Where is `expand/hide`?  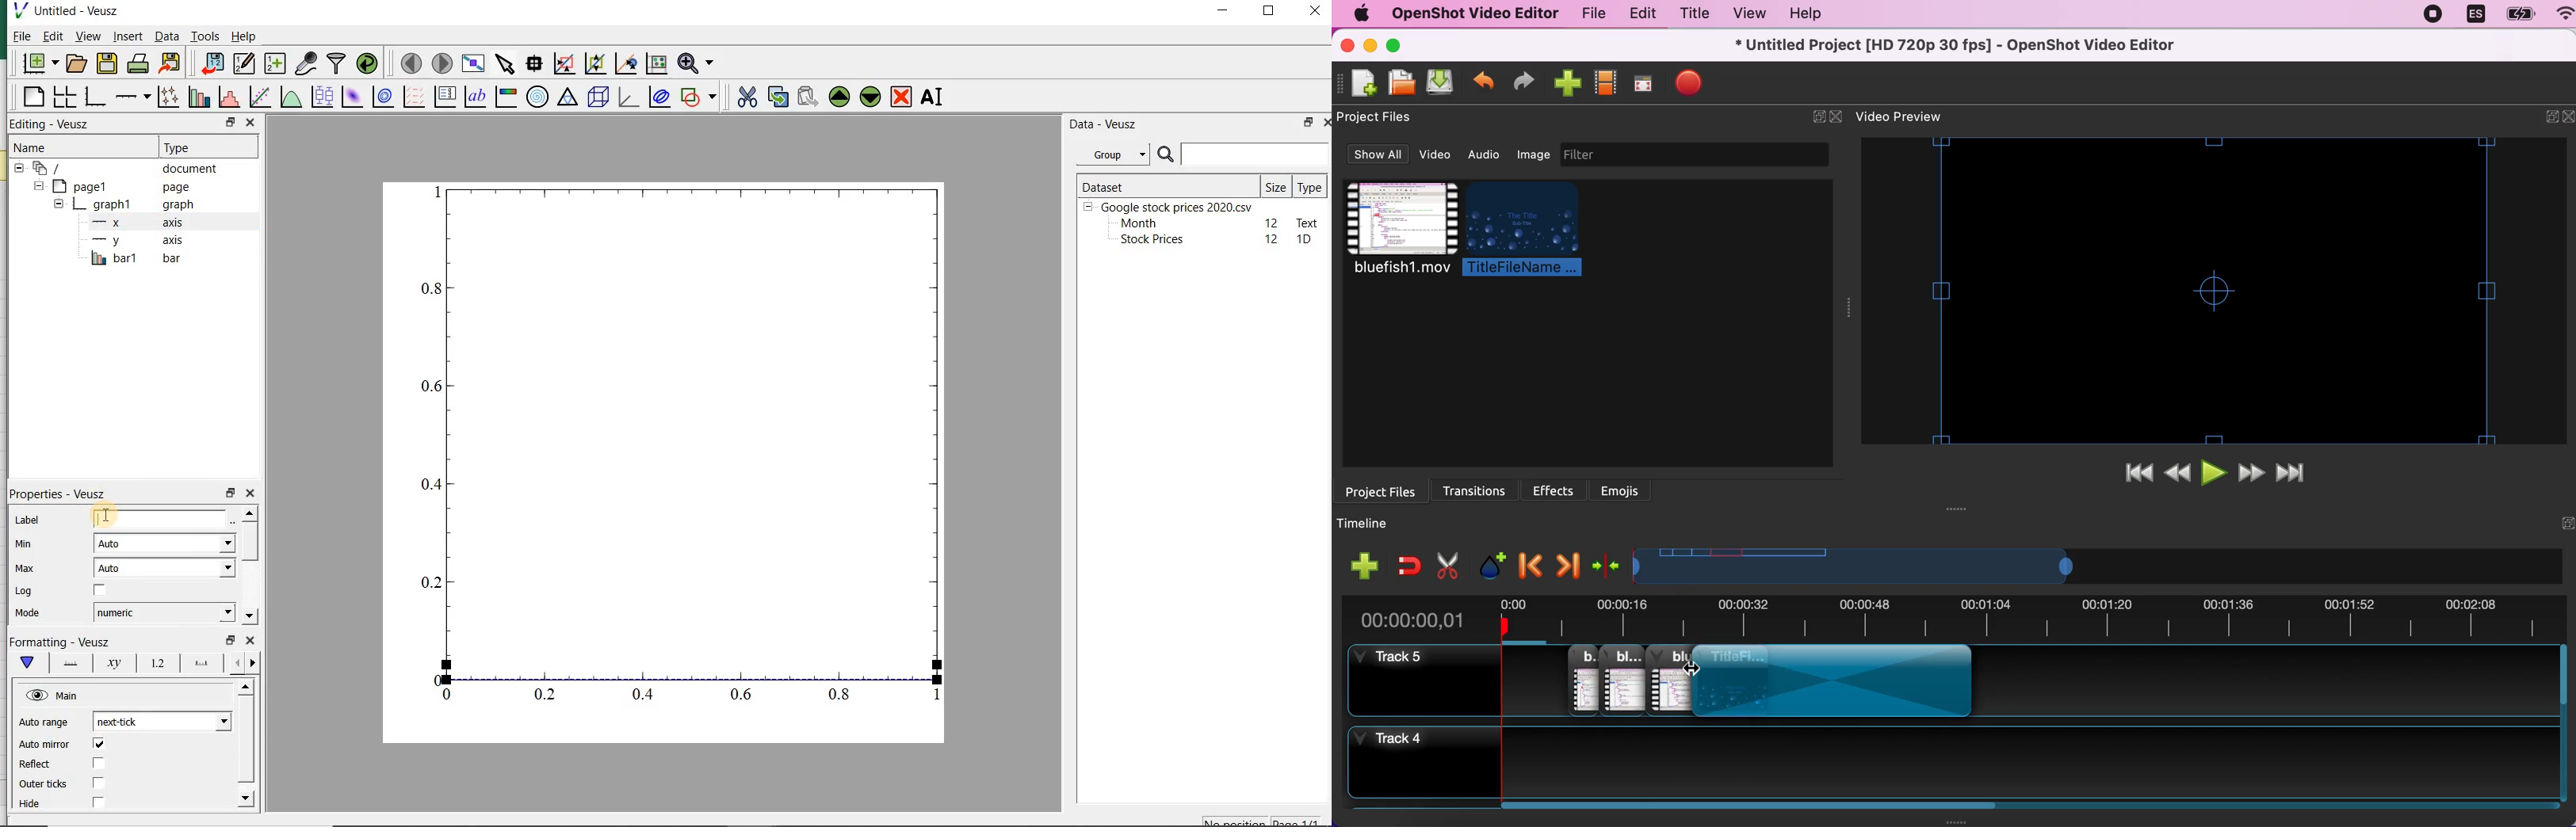 expand/hide is located at coordinates (1815, 118).